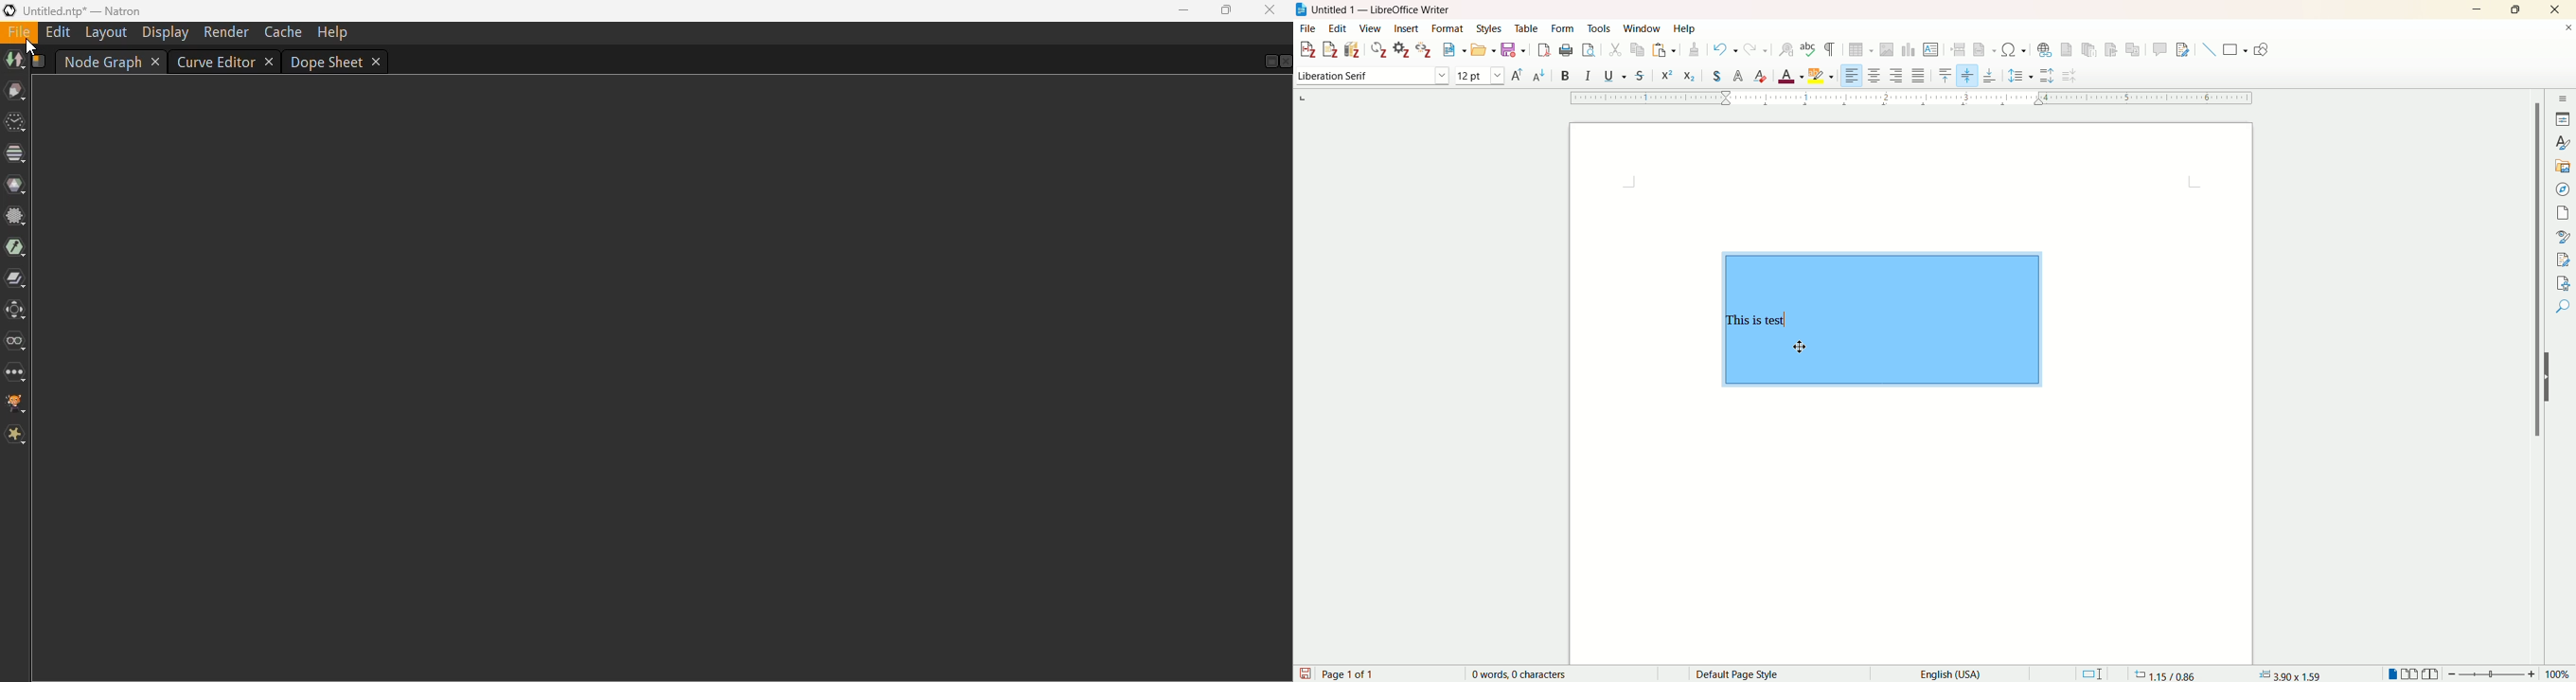  Describe the element at coordinates (1716, 75) in the screenshot. I see `line style` at that location.